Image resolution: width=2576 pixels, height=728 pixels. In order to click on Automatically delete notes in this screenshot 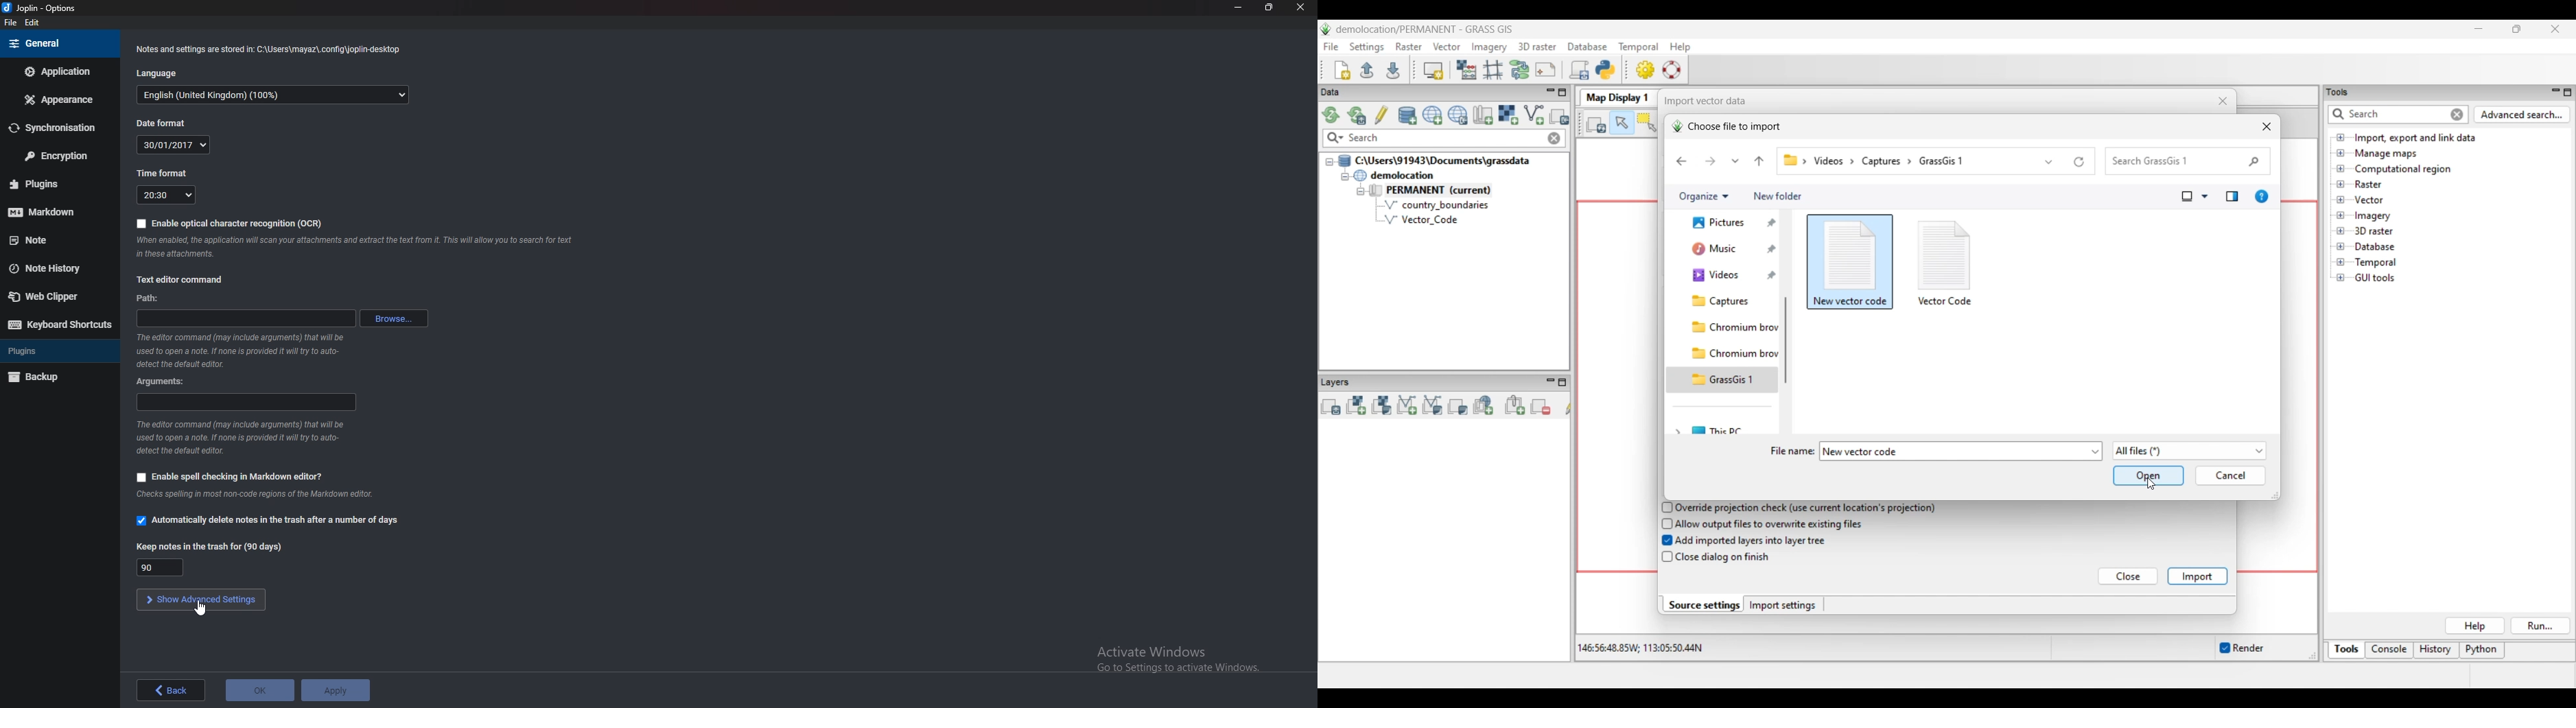, I will do `click(268, 519)`.